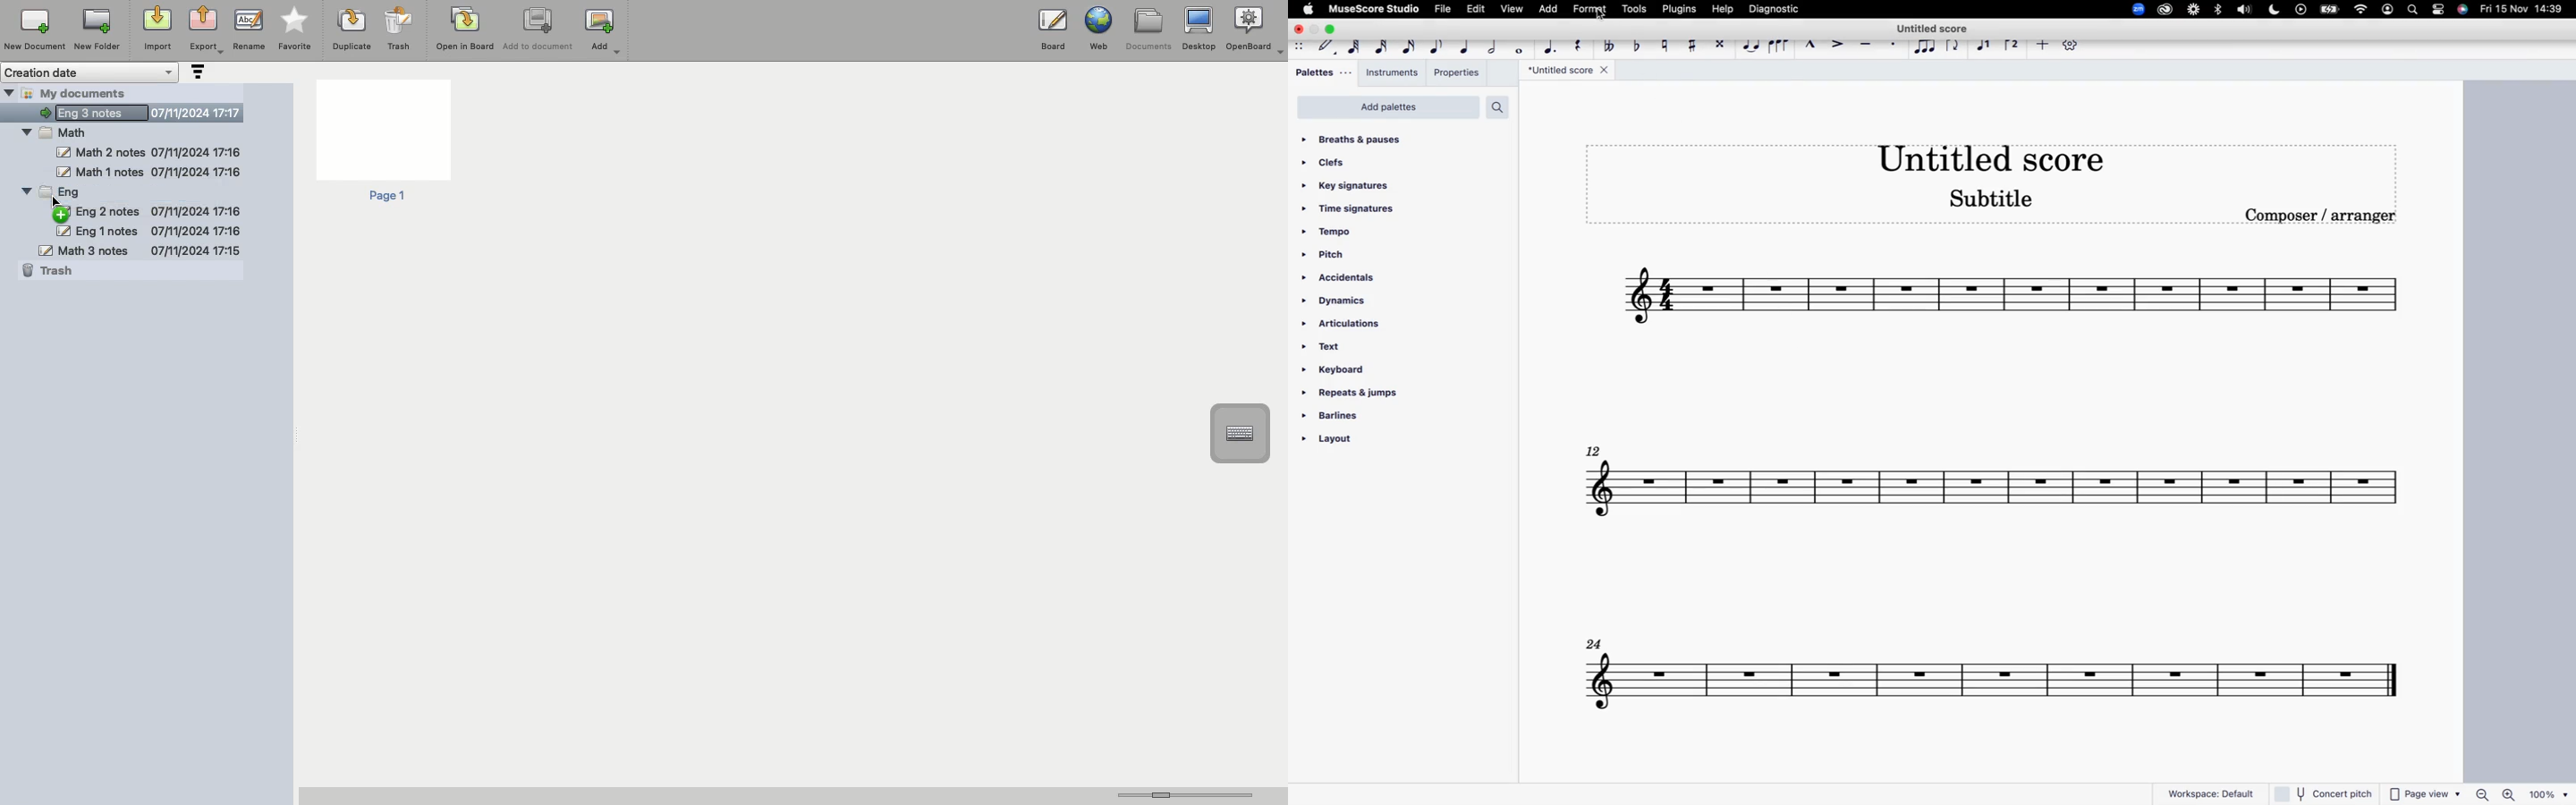 The image size is (2576, 812). What do you see at coordinates (1297, 30) in the screenshot?
I see `close` at bounding box center [1297, 30].